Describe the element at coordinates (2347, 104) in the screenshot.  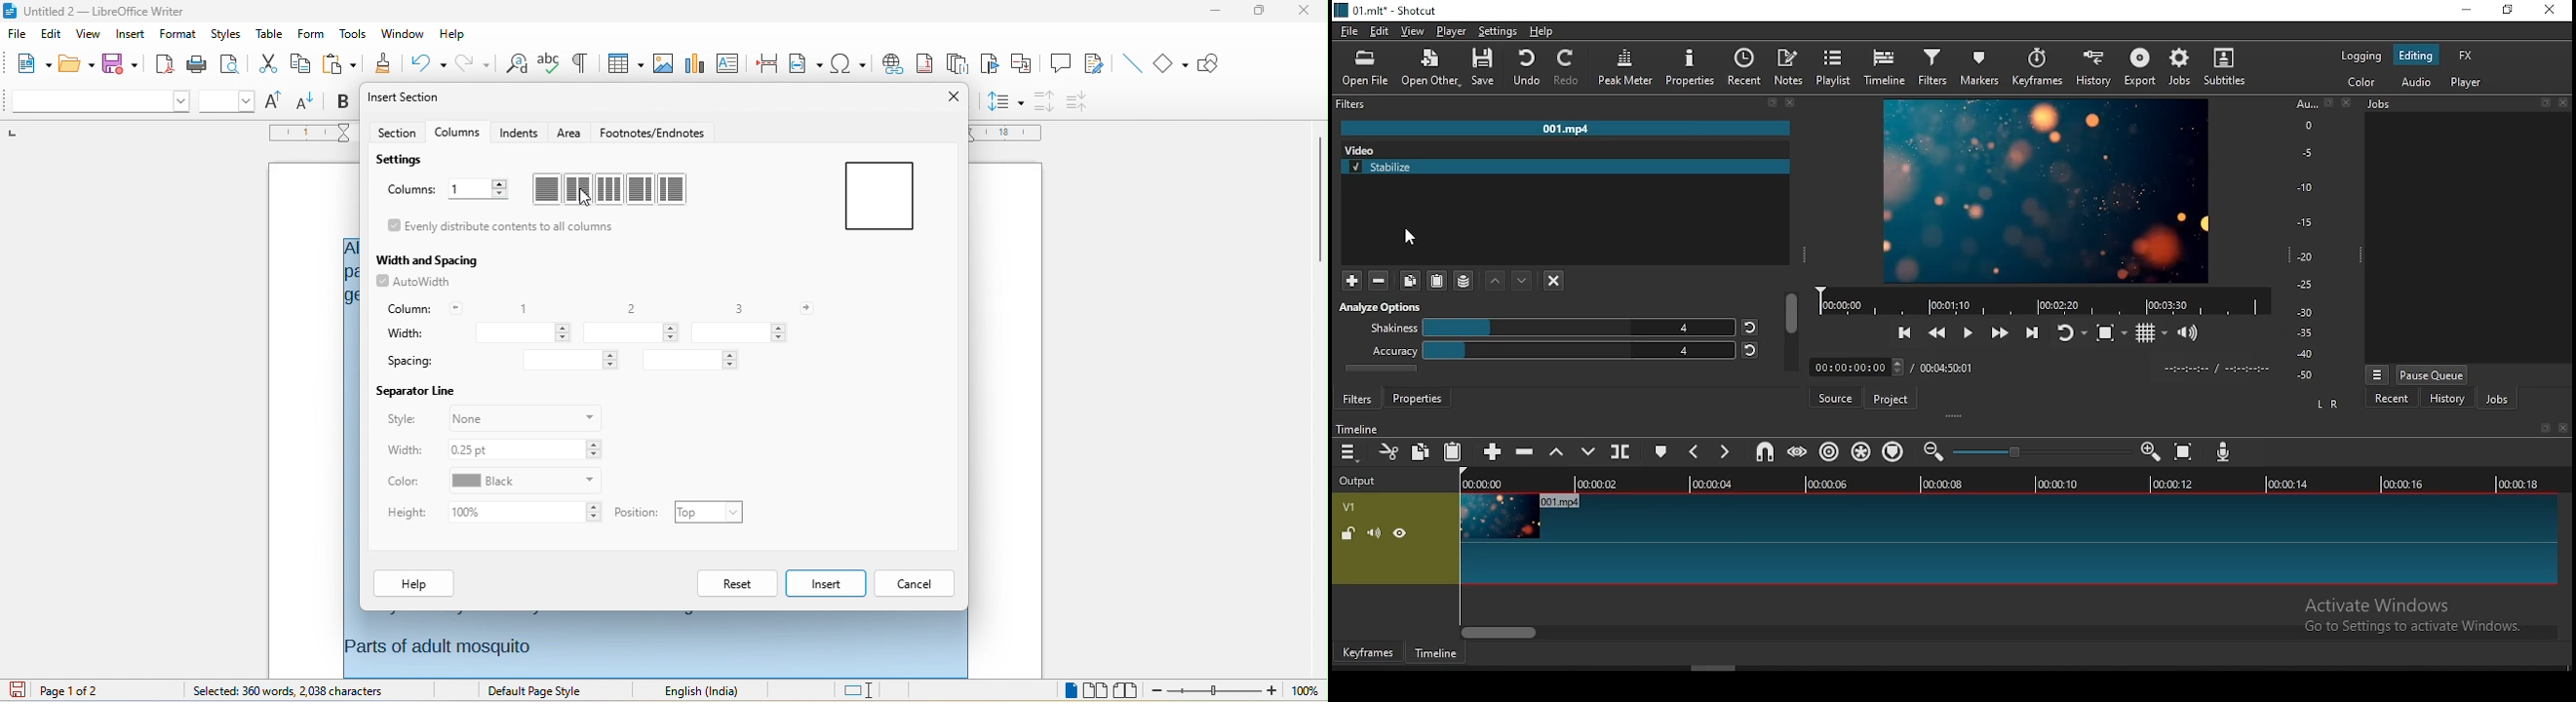
I see `Close` at that location.